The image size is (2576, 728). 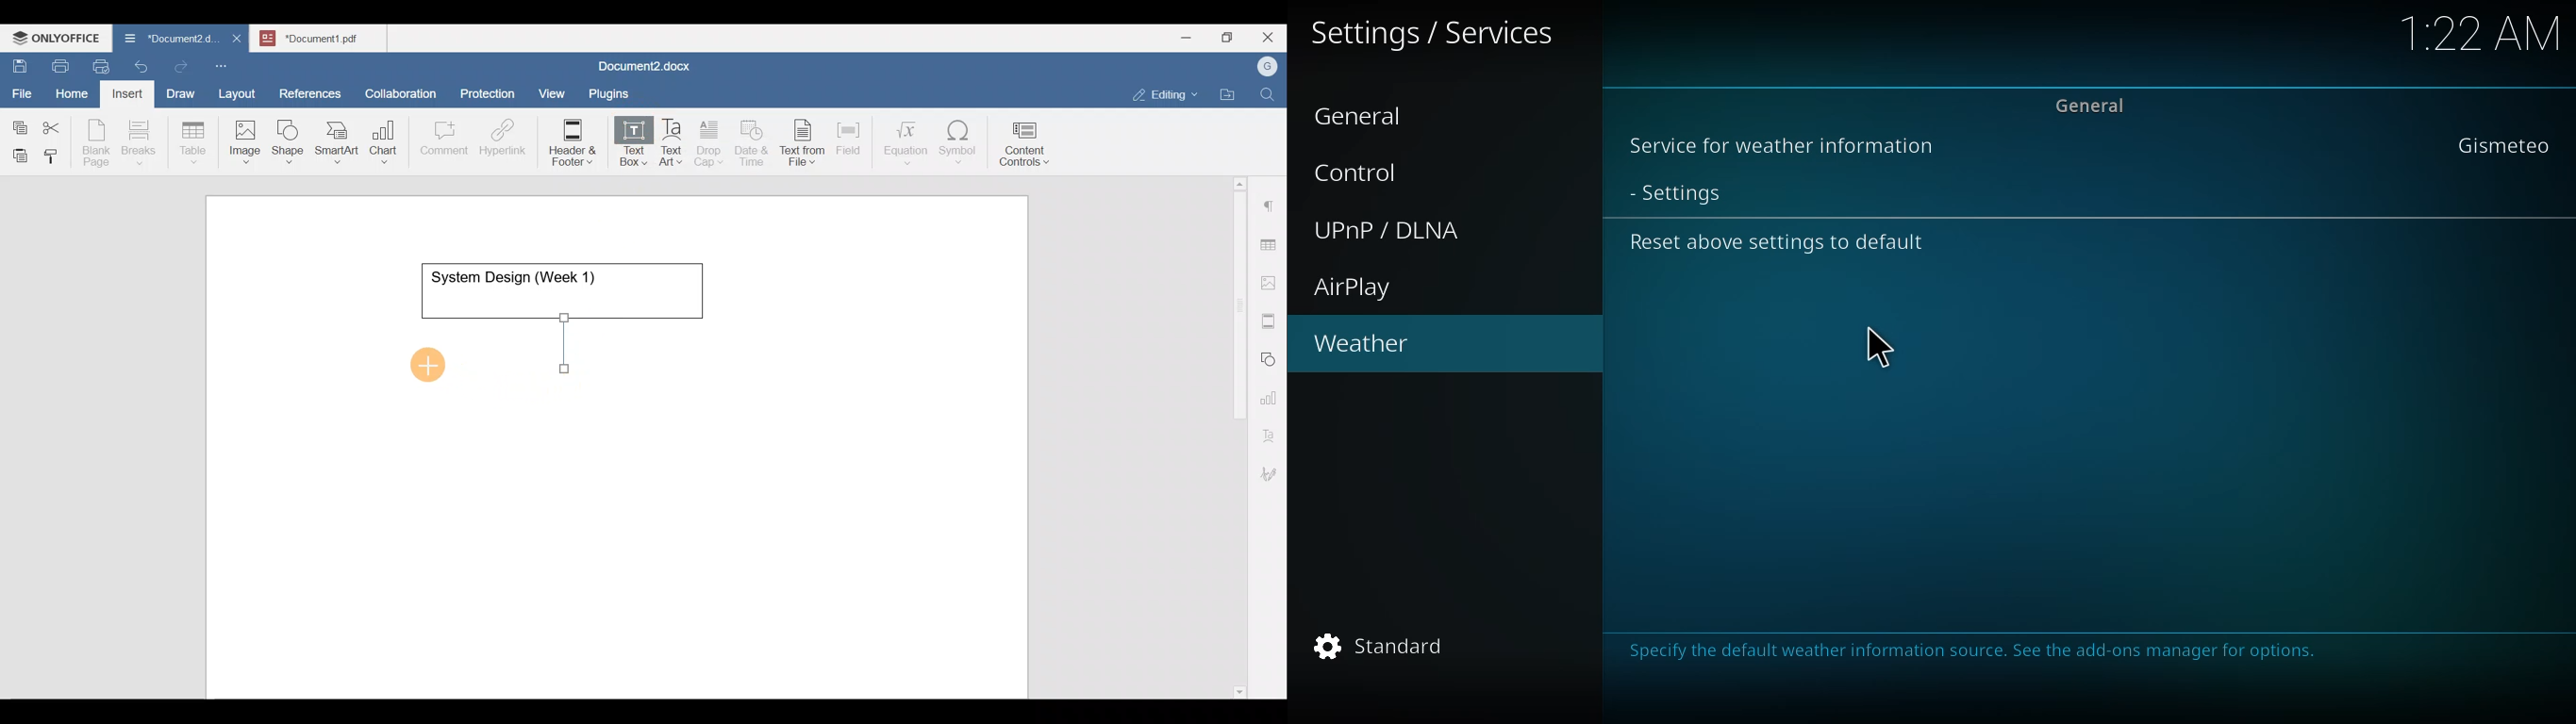 I want to click on SmartArt, so click(x=335, y=139).